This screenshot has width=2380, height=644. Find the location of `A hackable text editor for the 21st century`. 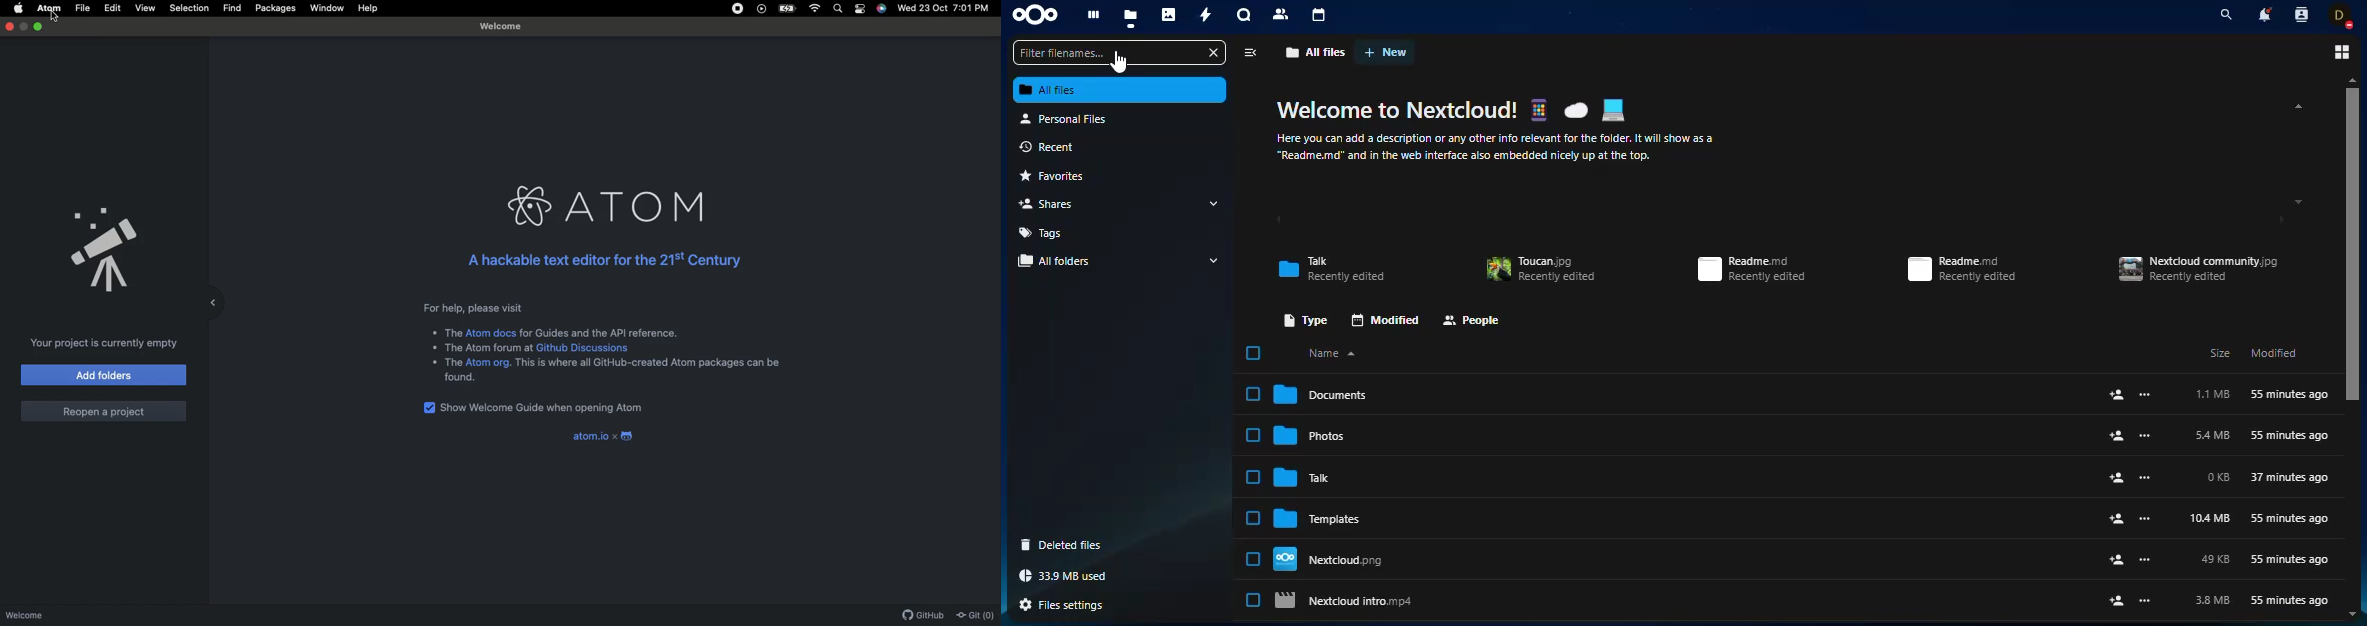

A hackable text editor for the 21st century is located at coordinates (606, 264).